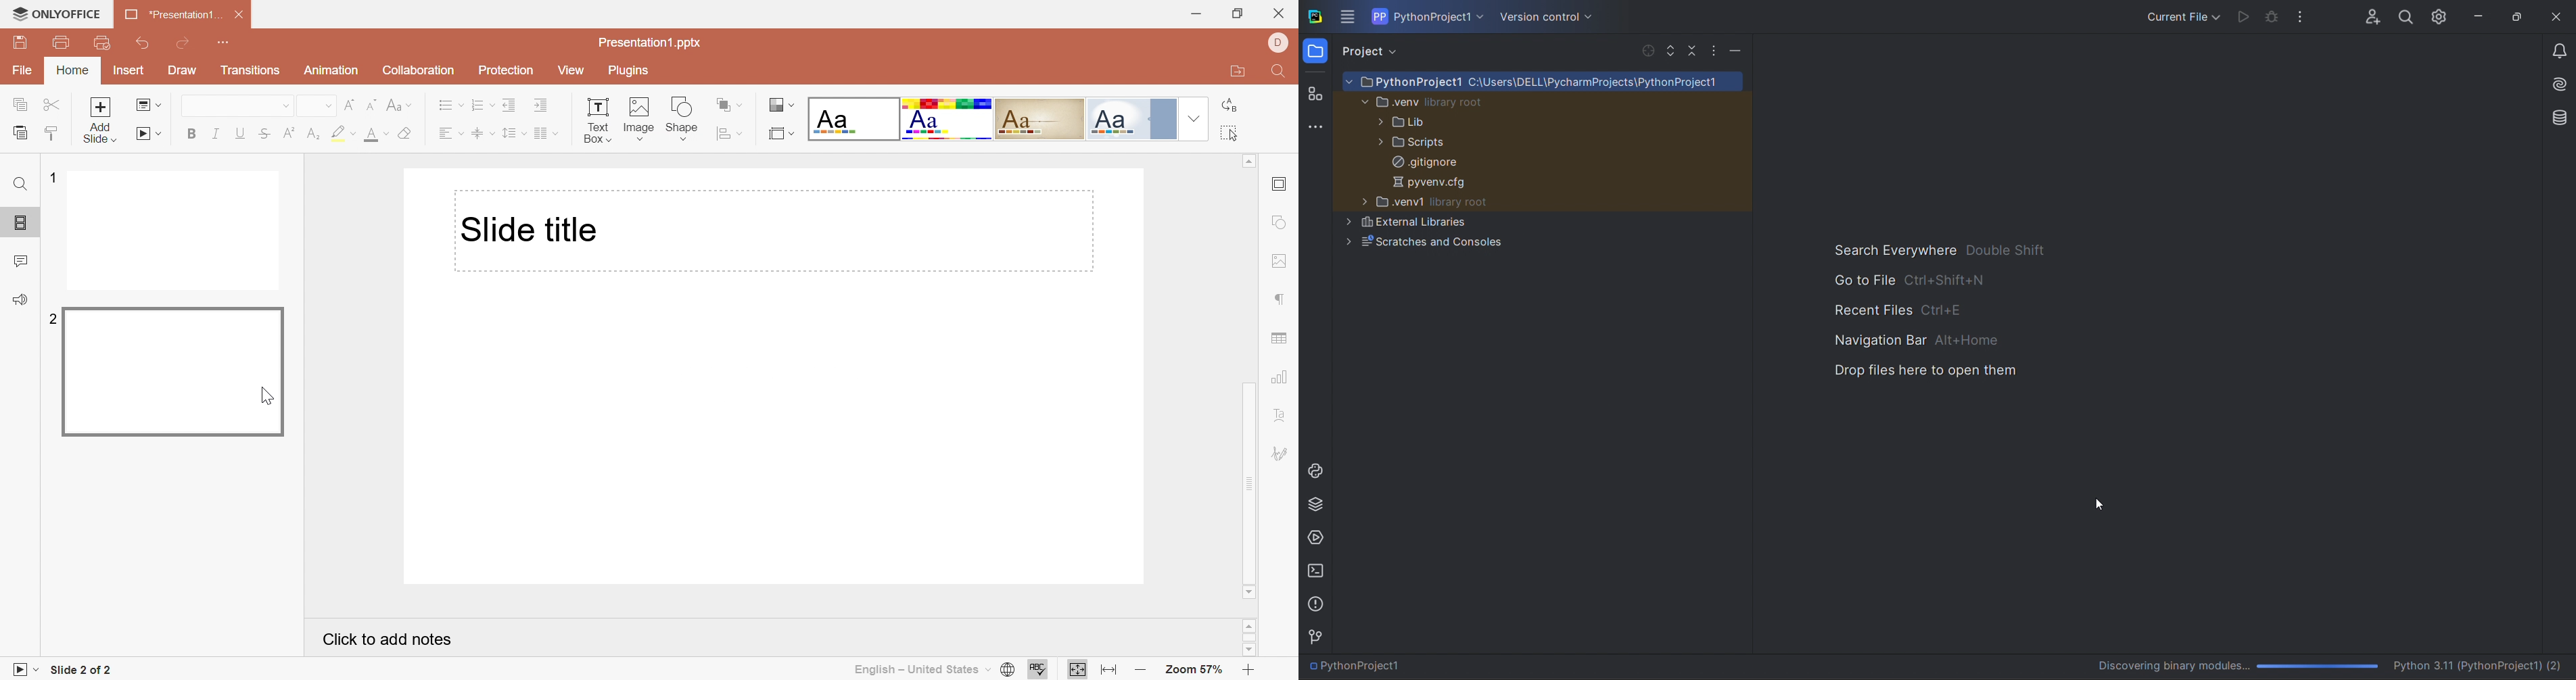  I want to click on Classic, so click(1039, 119).